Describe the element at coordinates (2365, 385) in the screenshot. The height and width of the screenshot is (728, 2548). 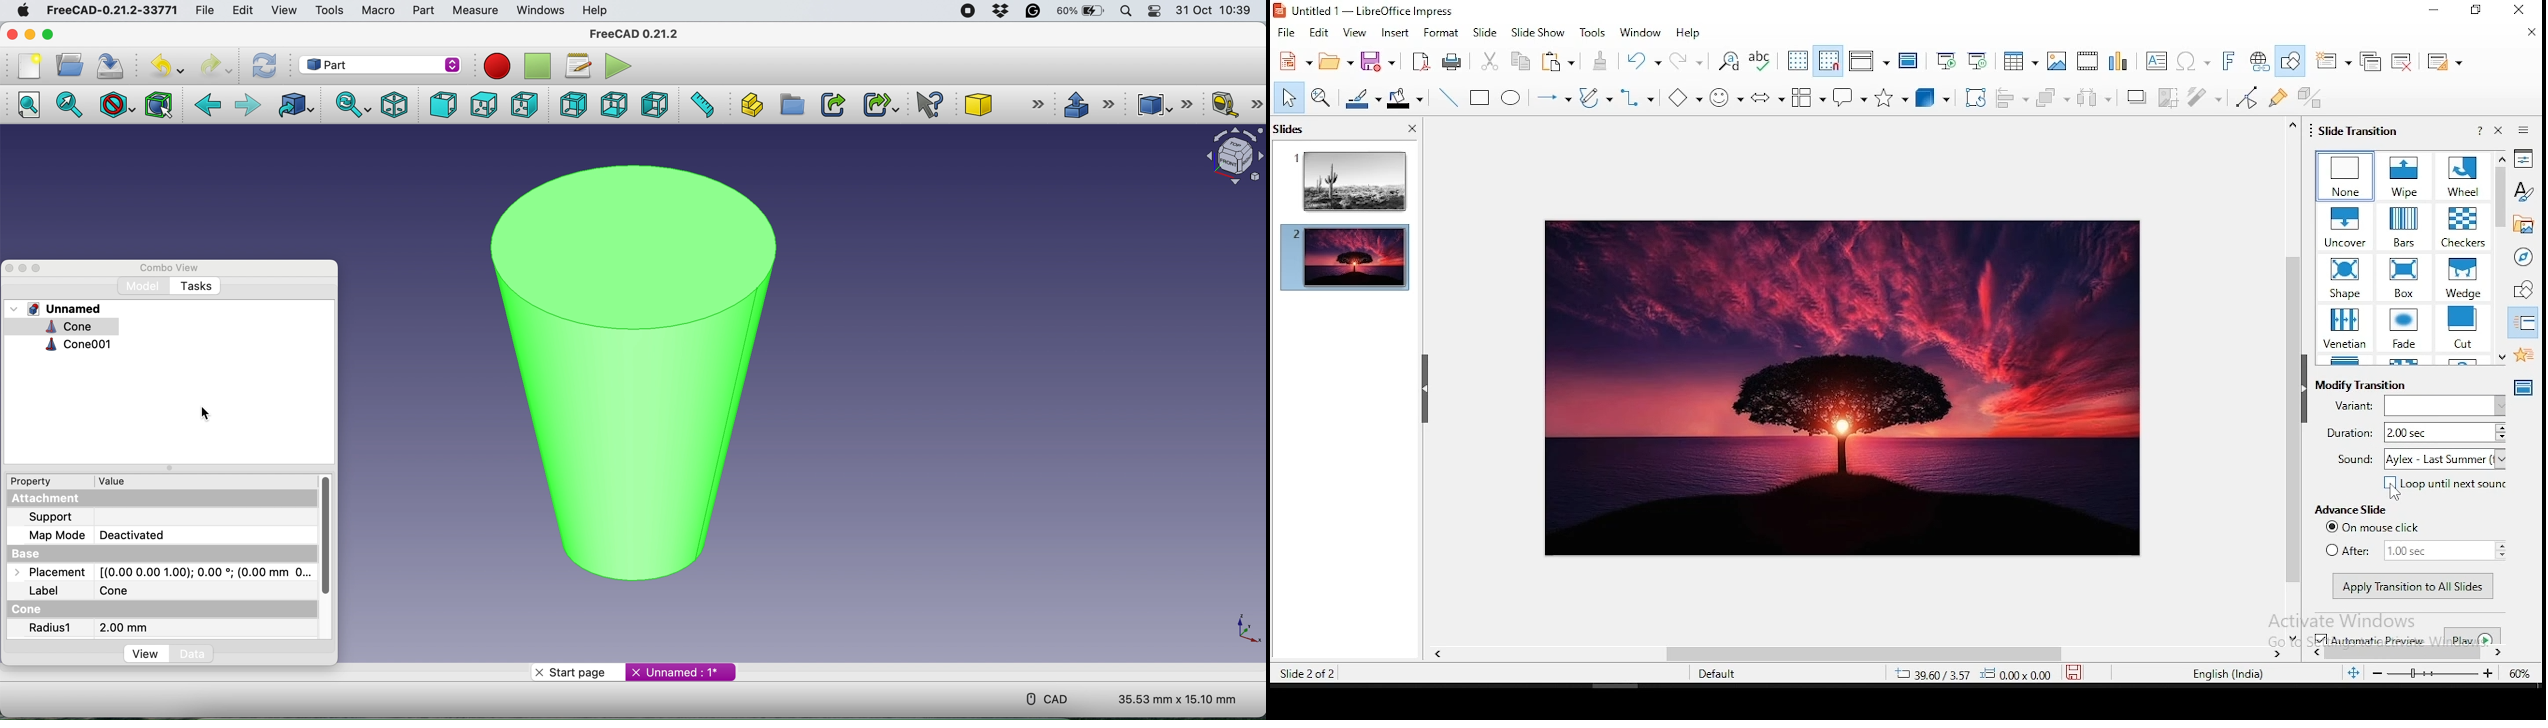
I see `modify transition` at that location.